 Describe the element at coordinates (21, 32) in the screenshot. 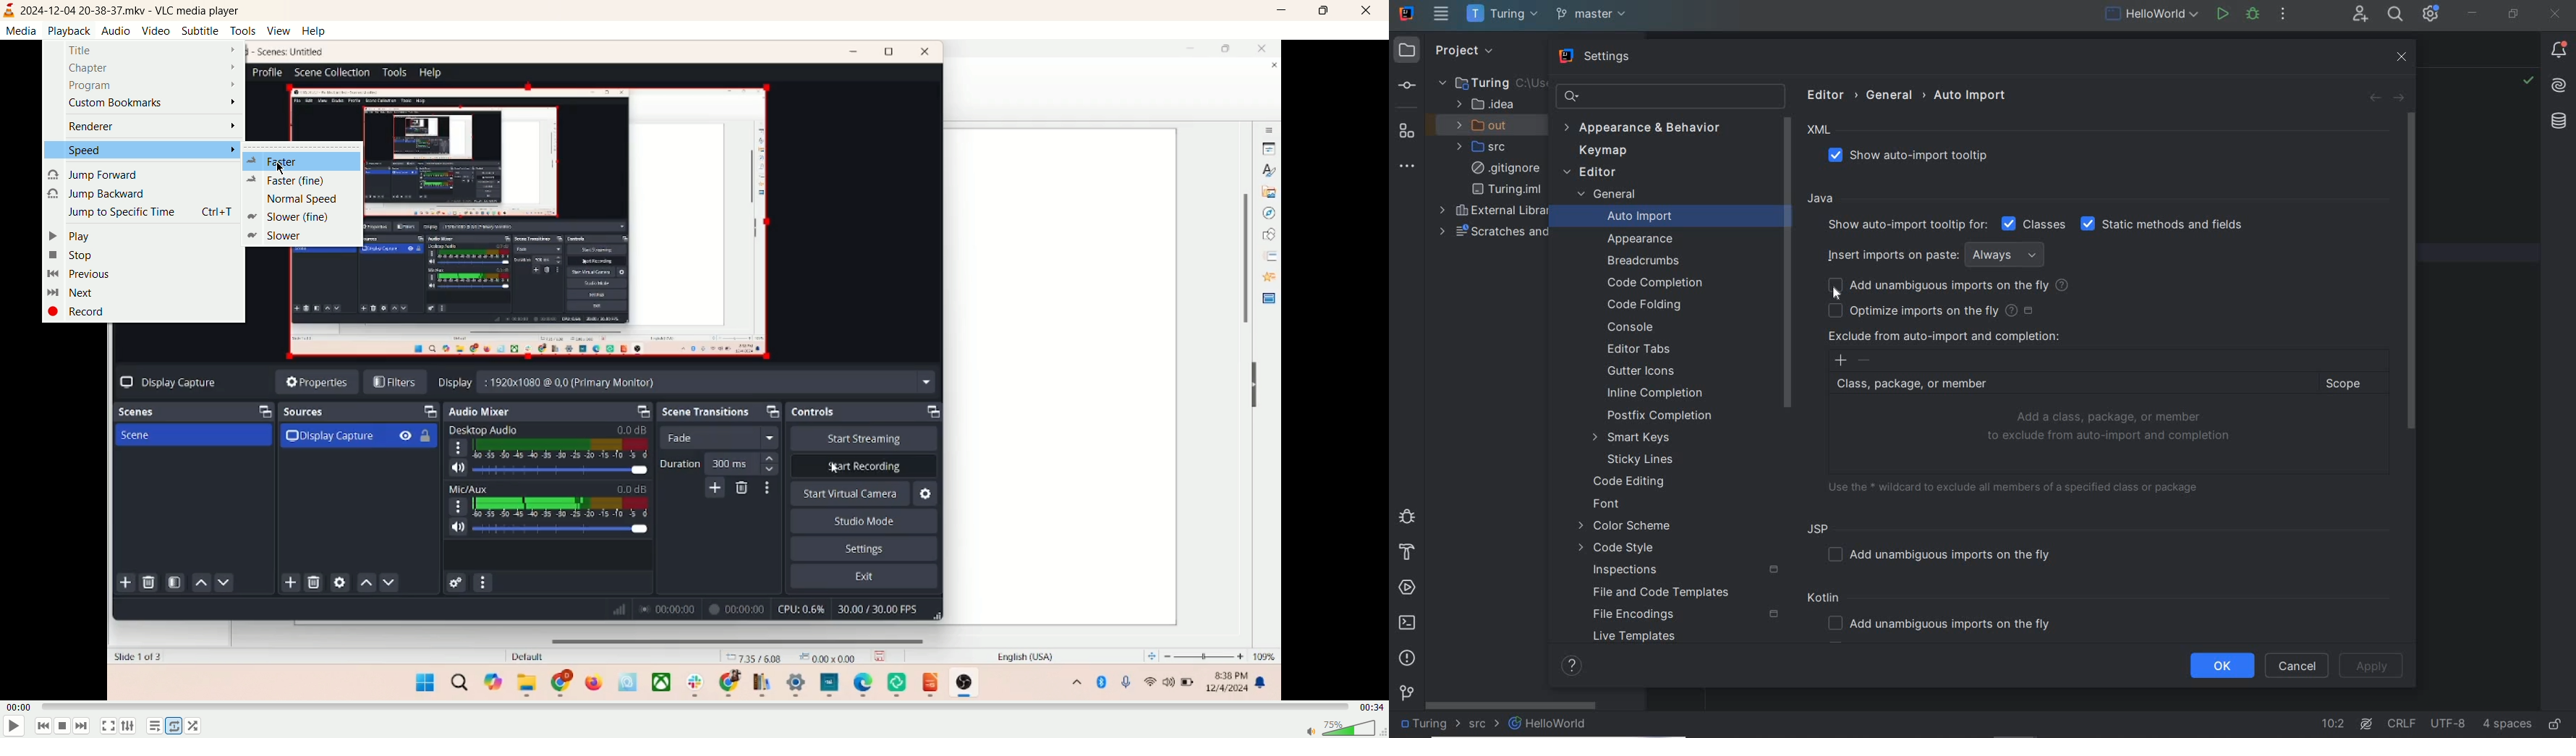

I see `media` at that location.